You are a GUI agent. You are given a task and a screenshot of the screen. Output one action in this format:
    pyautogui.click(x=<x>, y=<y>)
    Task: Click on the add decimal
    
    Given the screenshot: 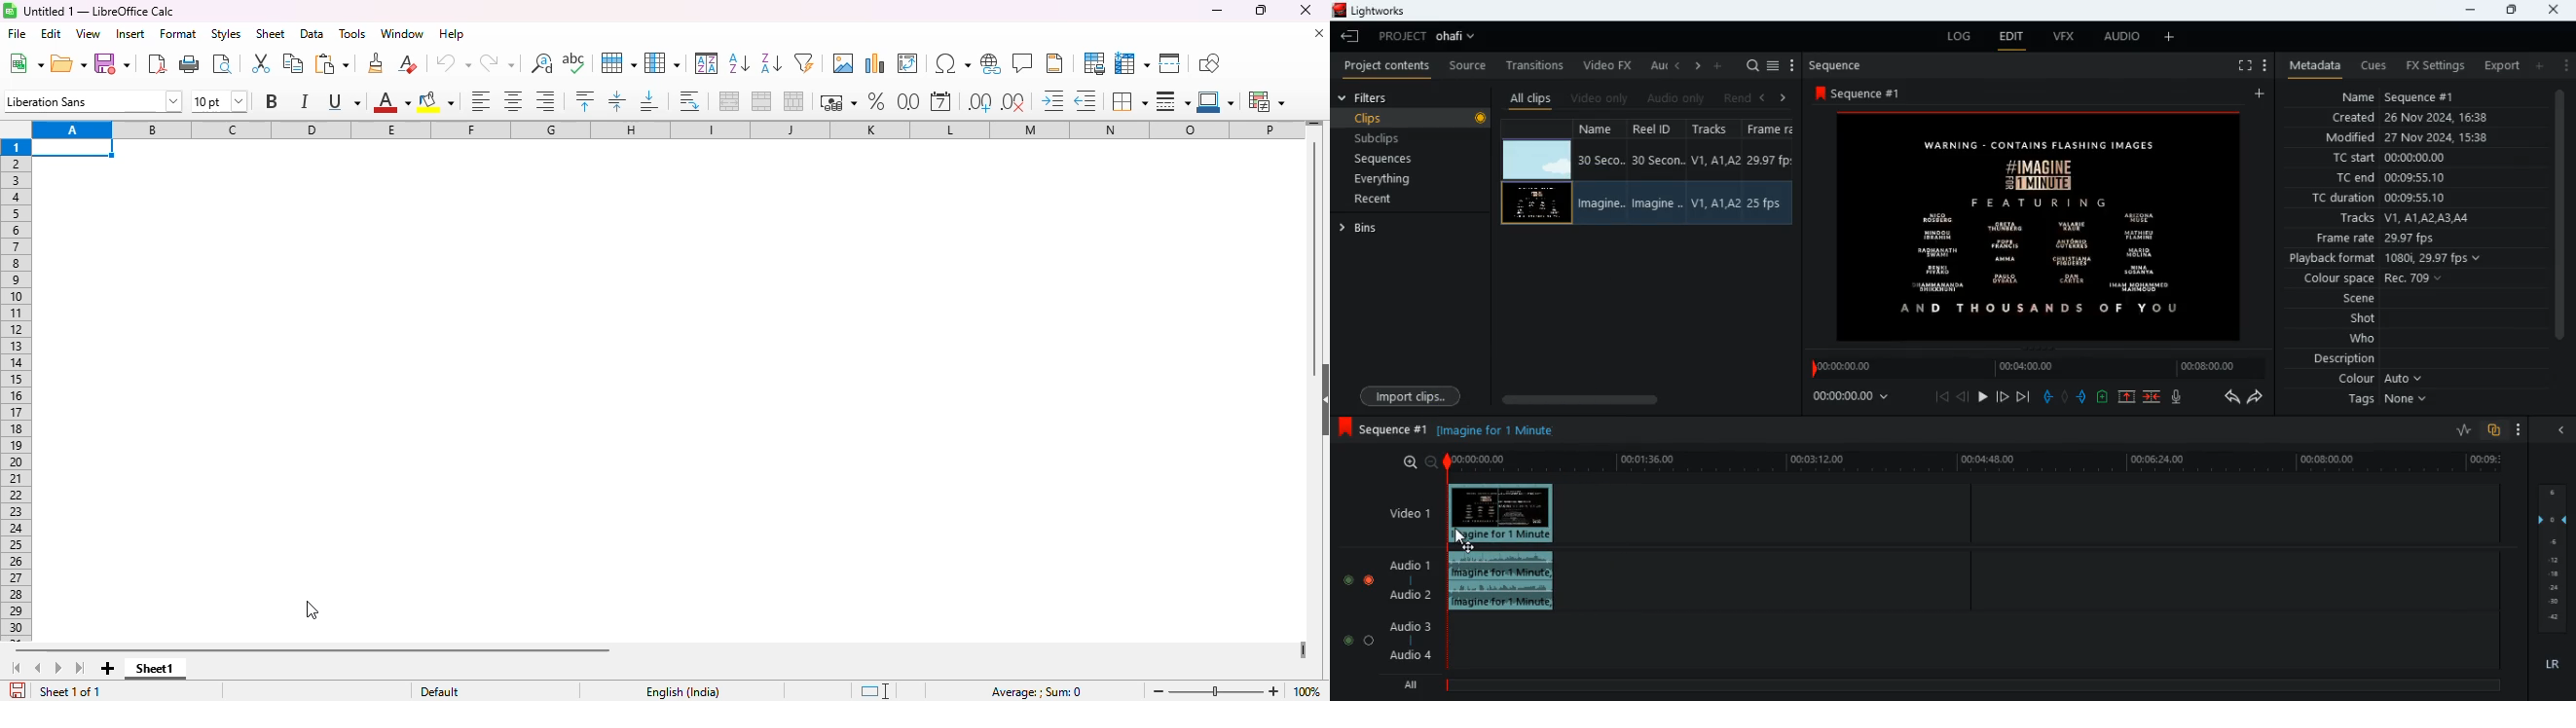 What is the action you would take?
    pyautogui.click(x=980, y=101)
    